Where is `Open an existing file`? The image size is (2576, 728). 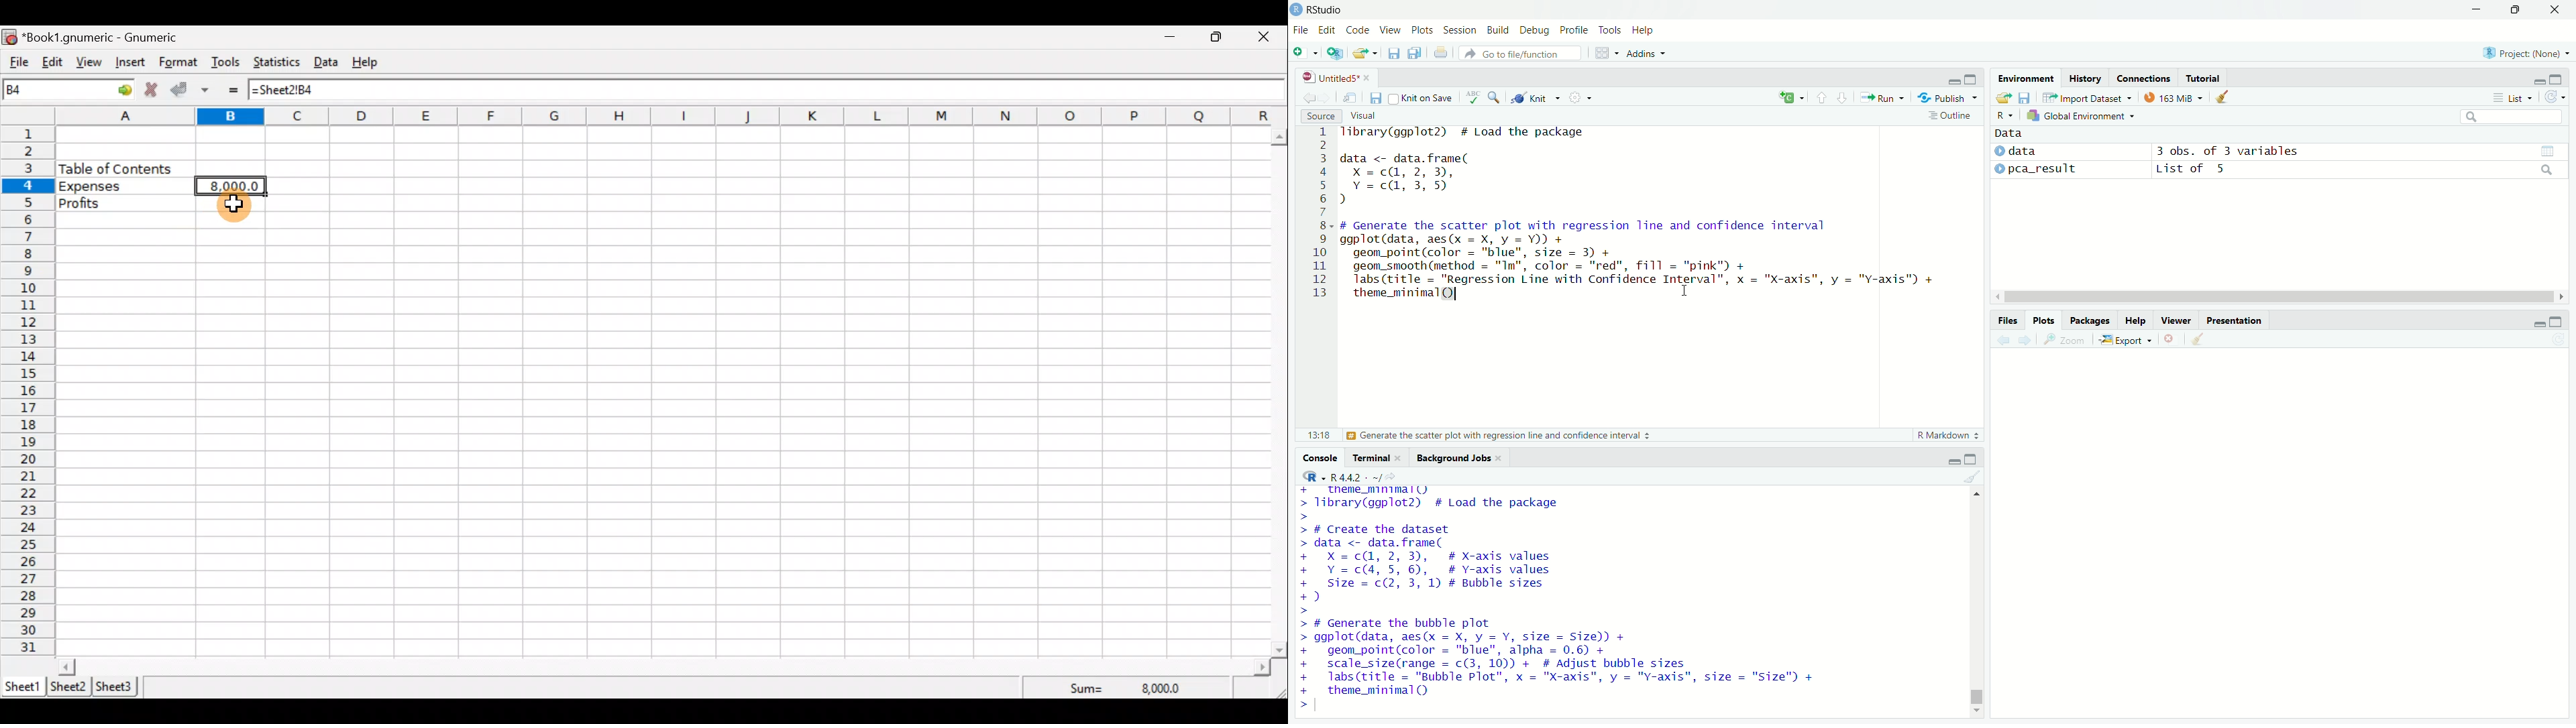
Open an existing file is located at coordinates (1356, 53).